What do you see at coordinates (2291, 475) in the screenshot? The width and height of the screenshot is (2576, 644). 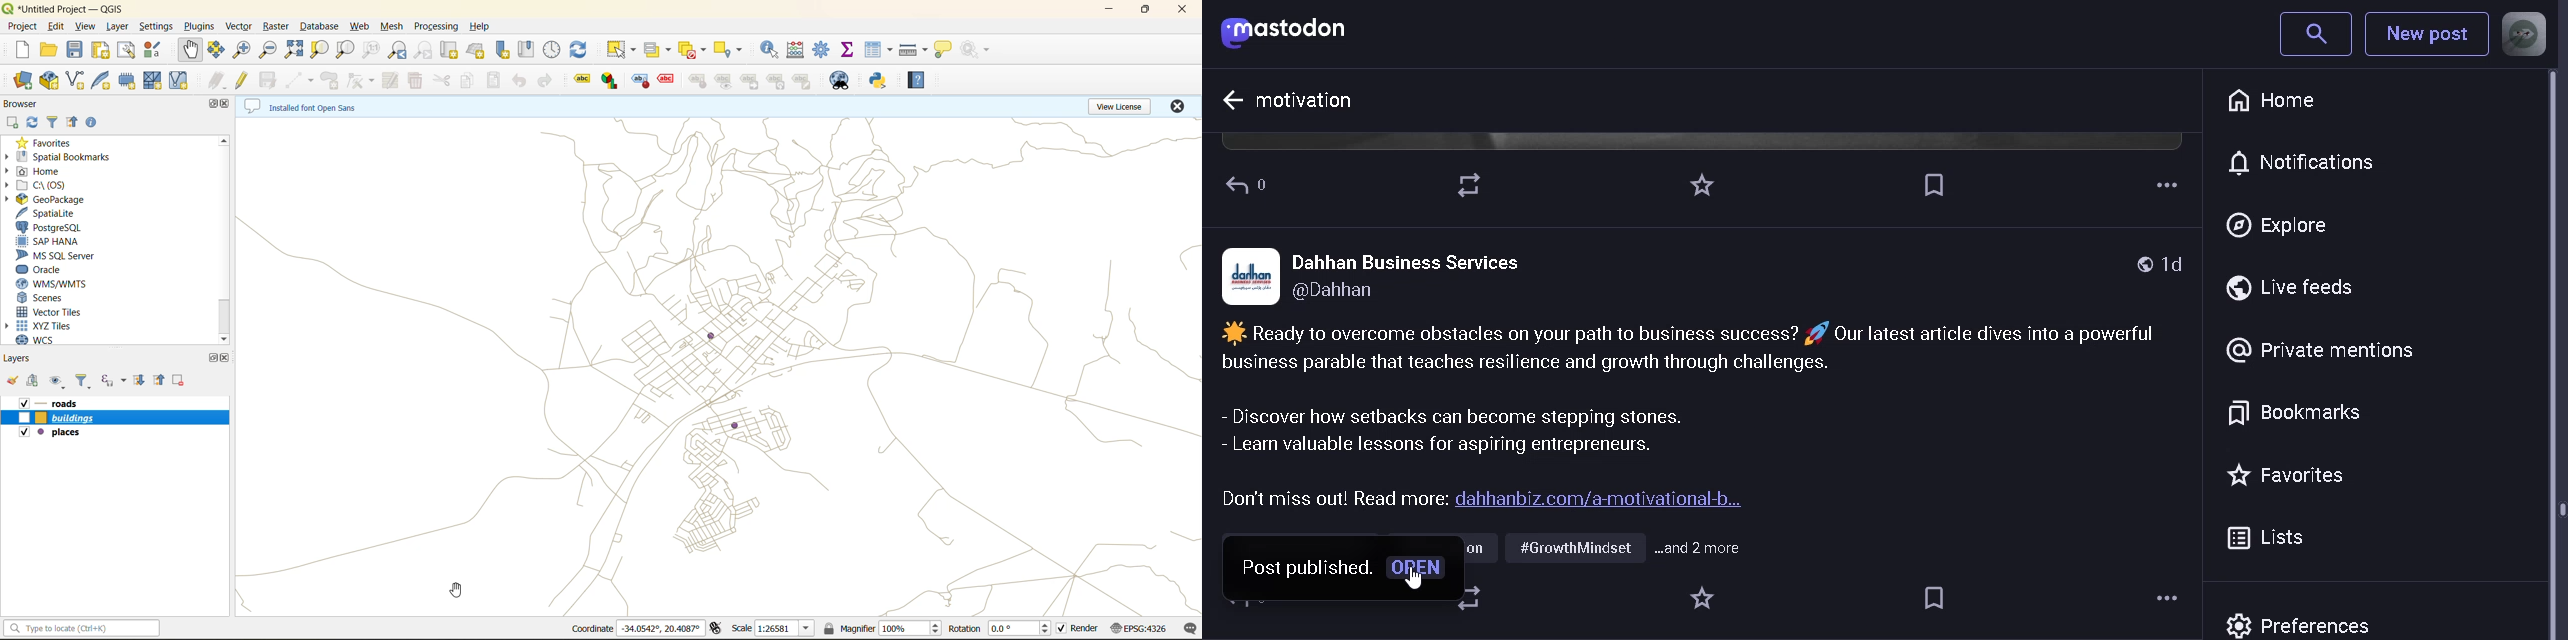 I see `favorites` at bounding box center [2291, 475].